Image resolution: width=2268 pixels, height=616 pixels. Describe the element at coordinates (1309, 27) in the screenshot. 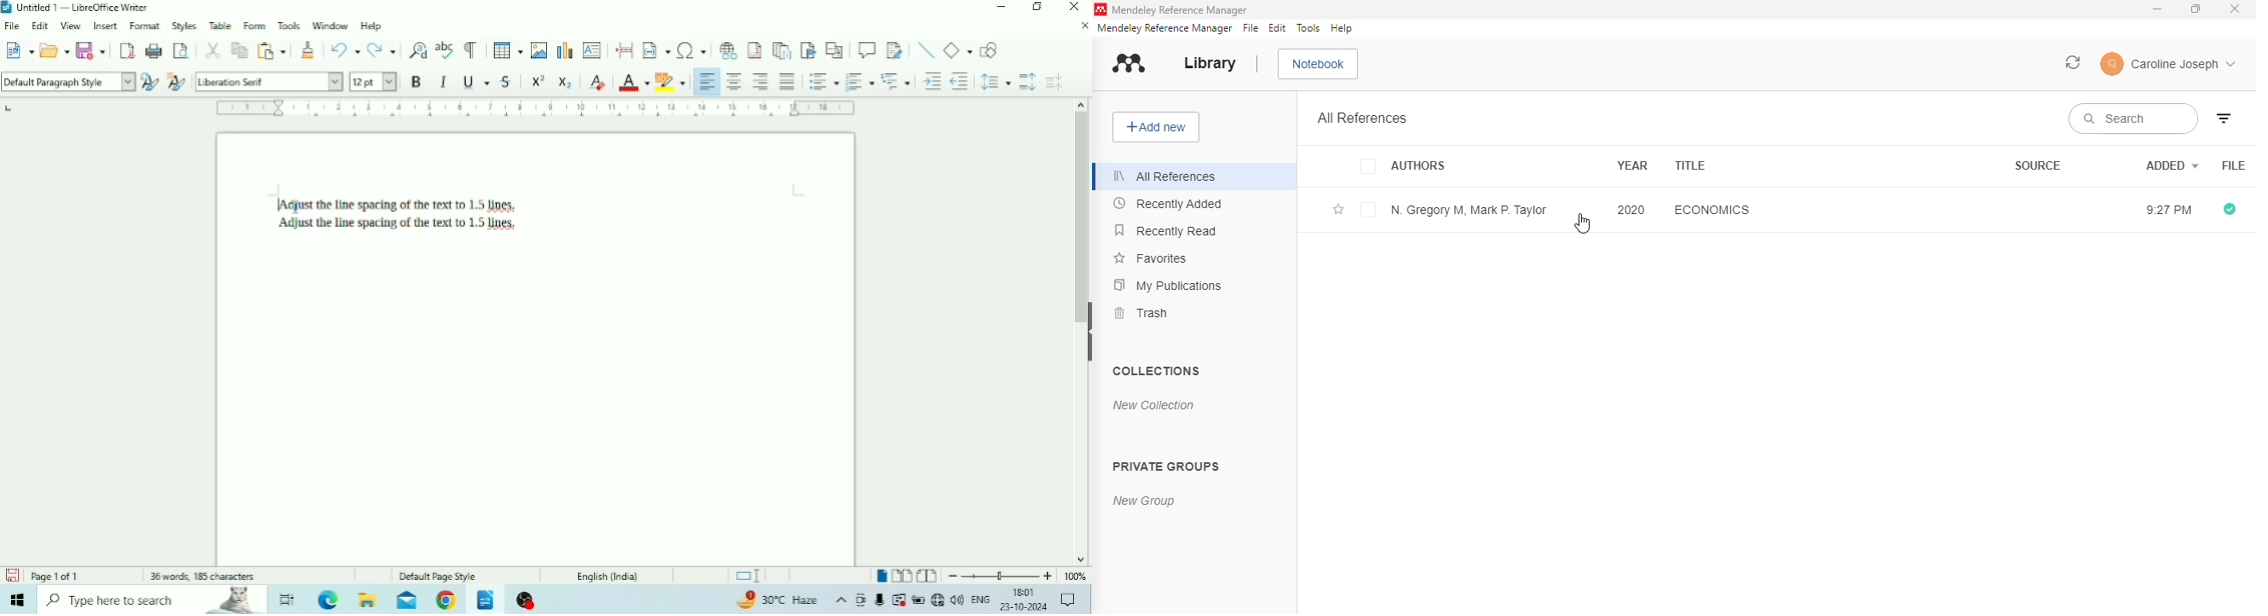

I see `tools` at that location.